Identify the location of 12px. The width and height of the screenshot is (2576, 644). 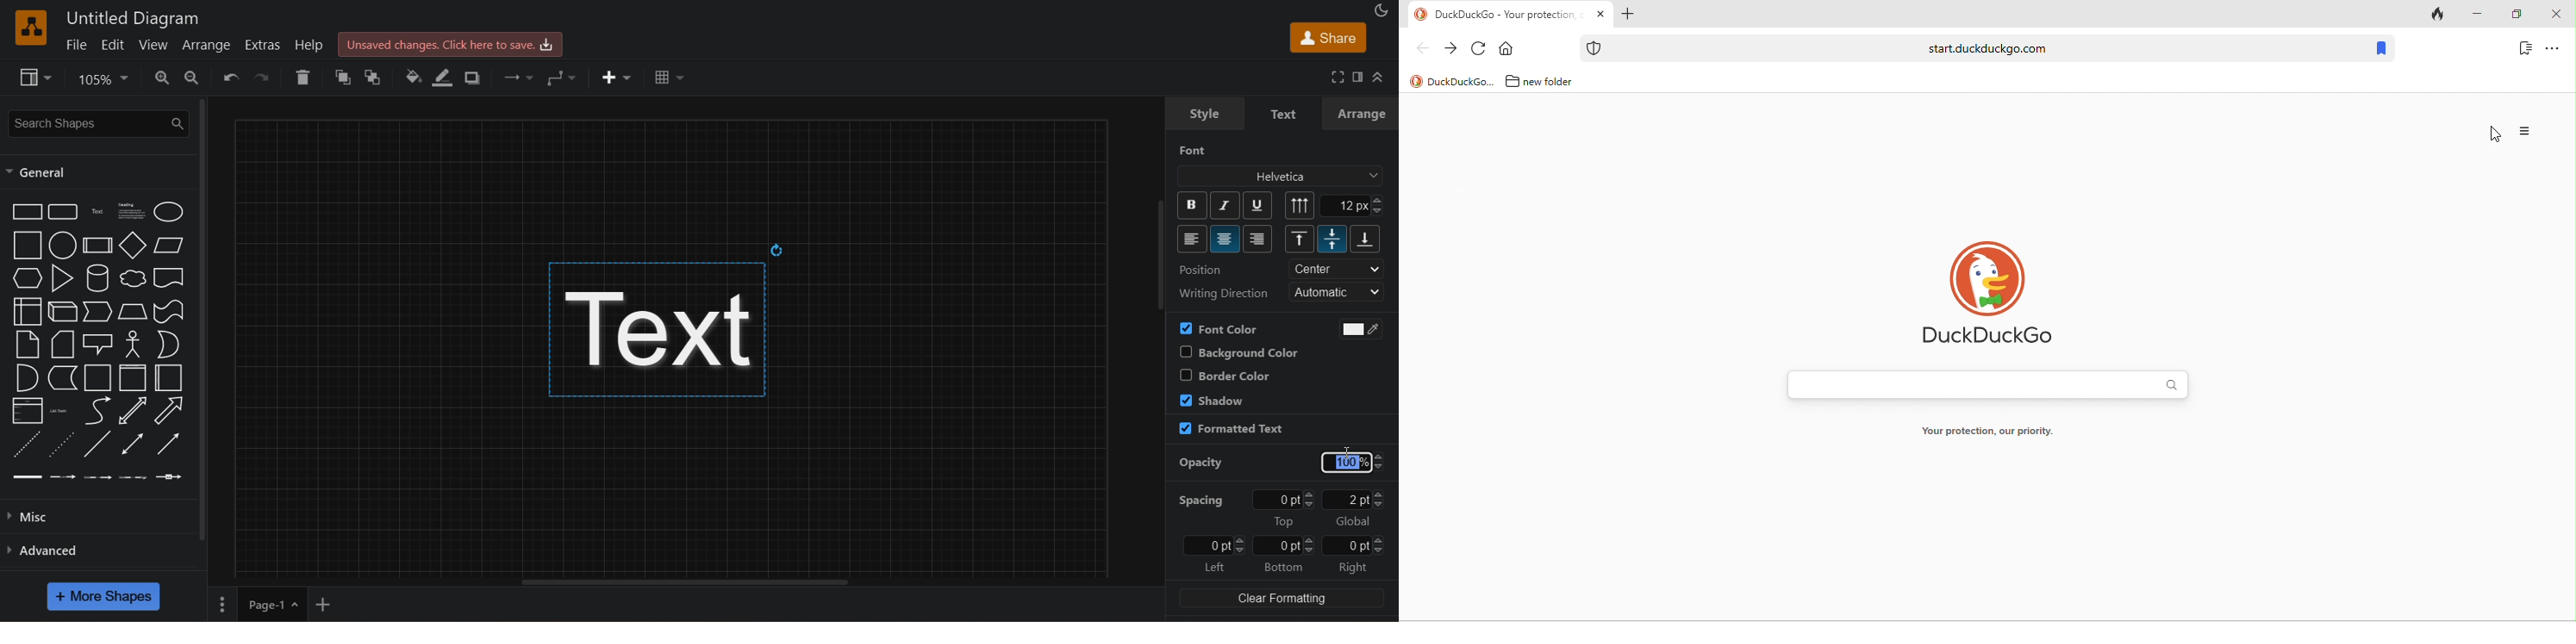
(1353, 205).